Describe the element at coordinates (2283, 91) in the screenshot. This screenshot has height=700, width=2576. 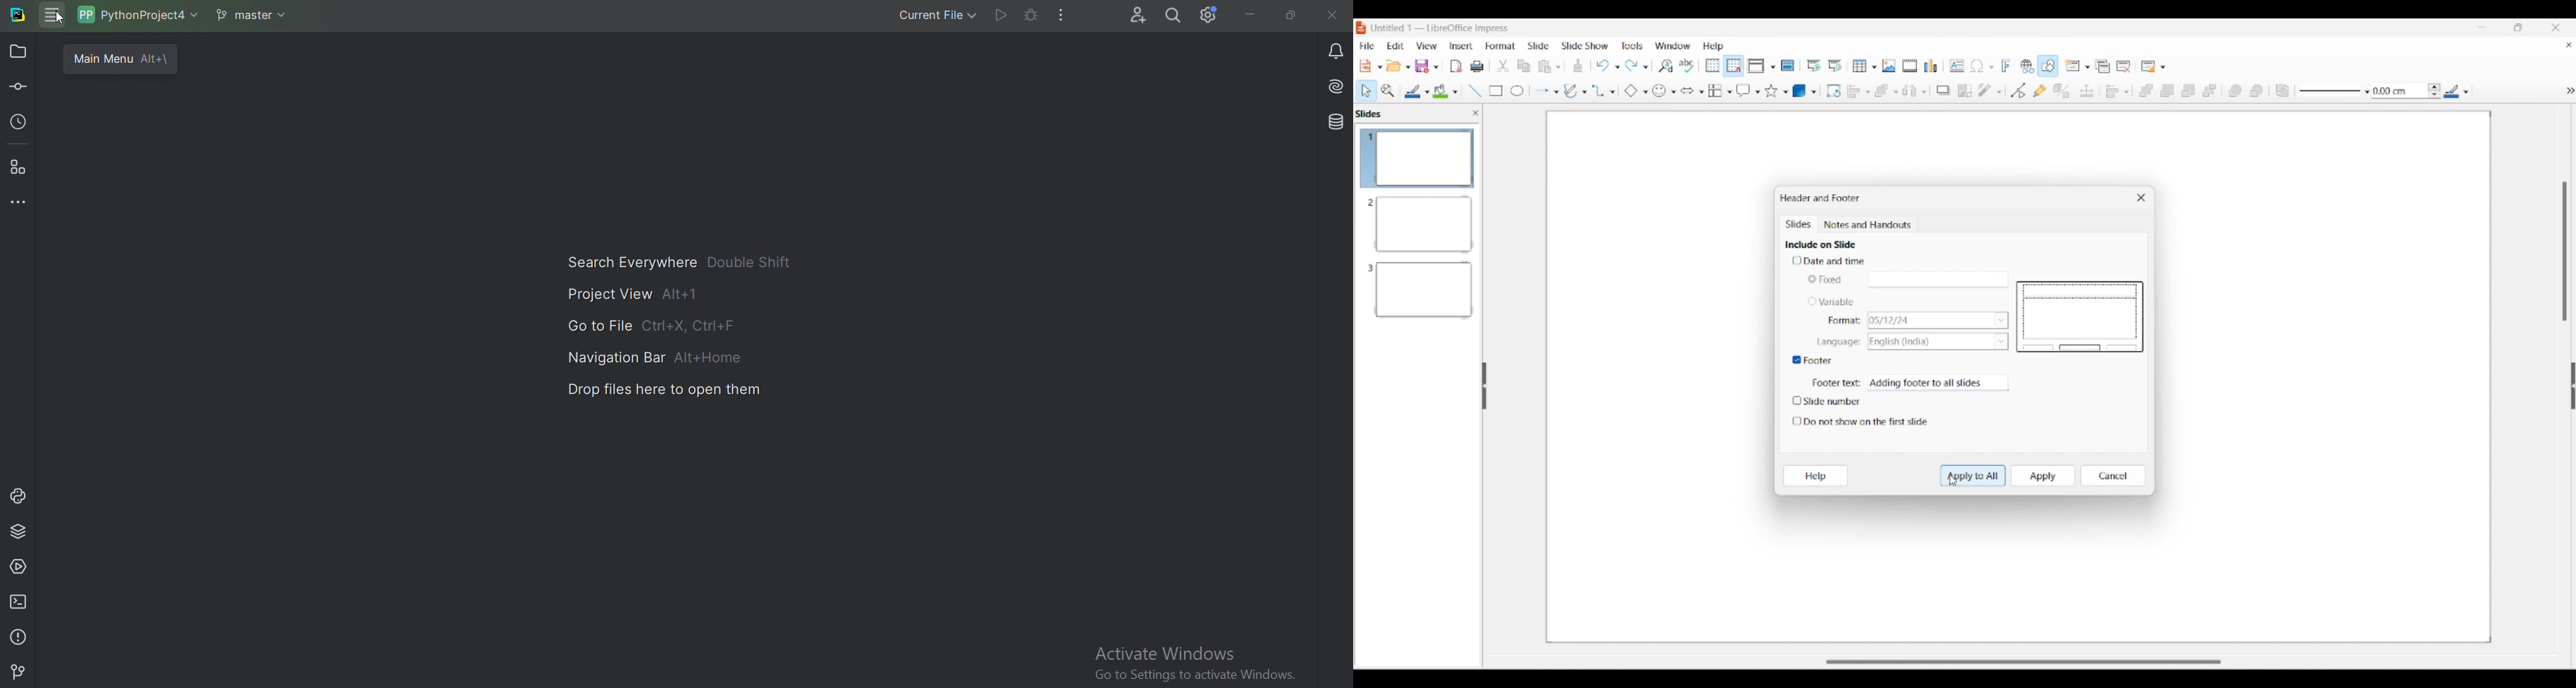
I see `Reverse` at that location.